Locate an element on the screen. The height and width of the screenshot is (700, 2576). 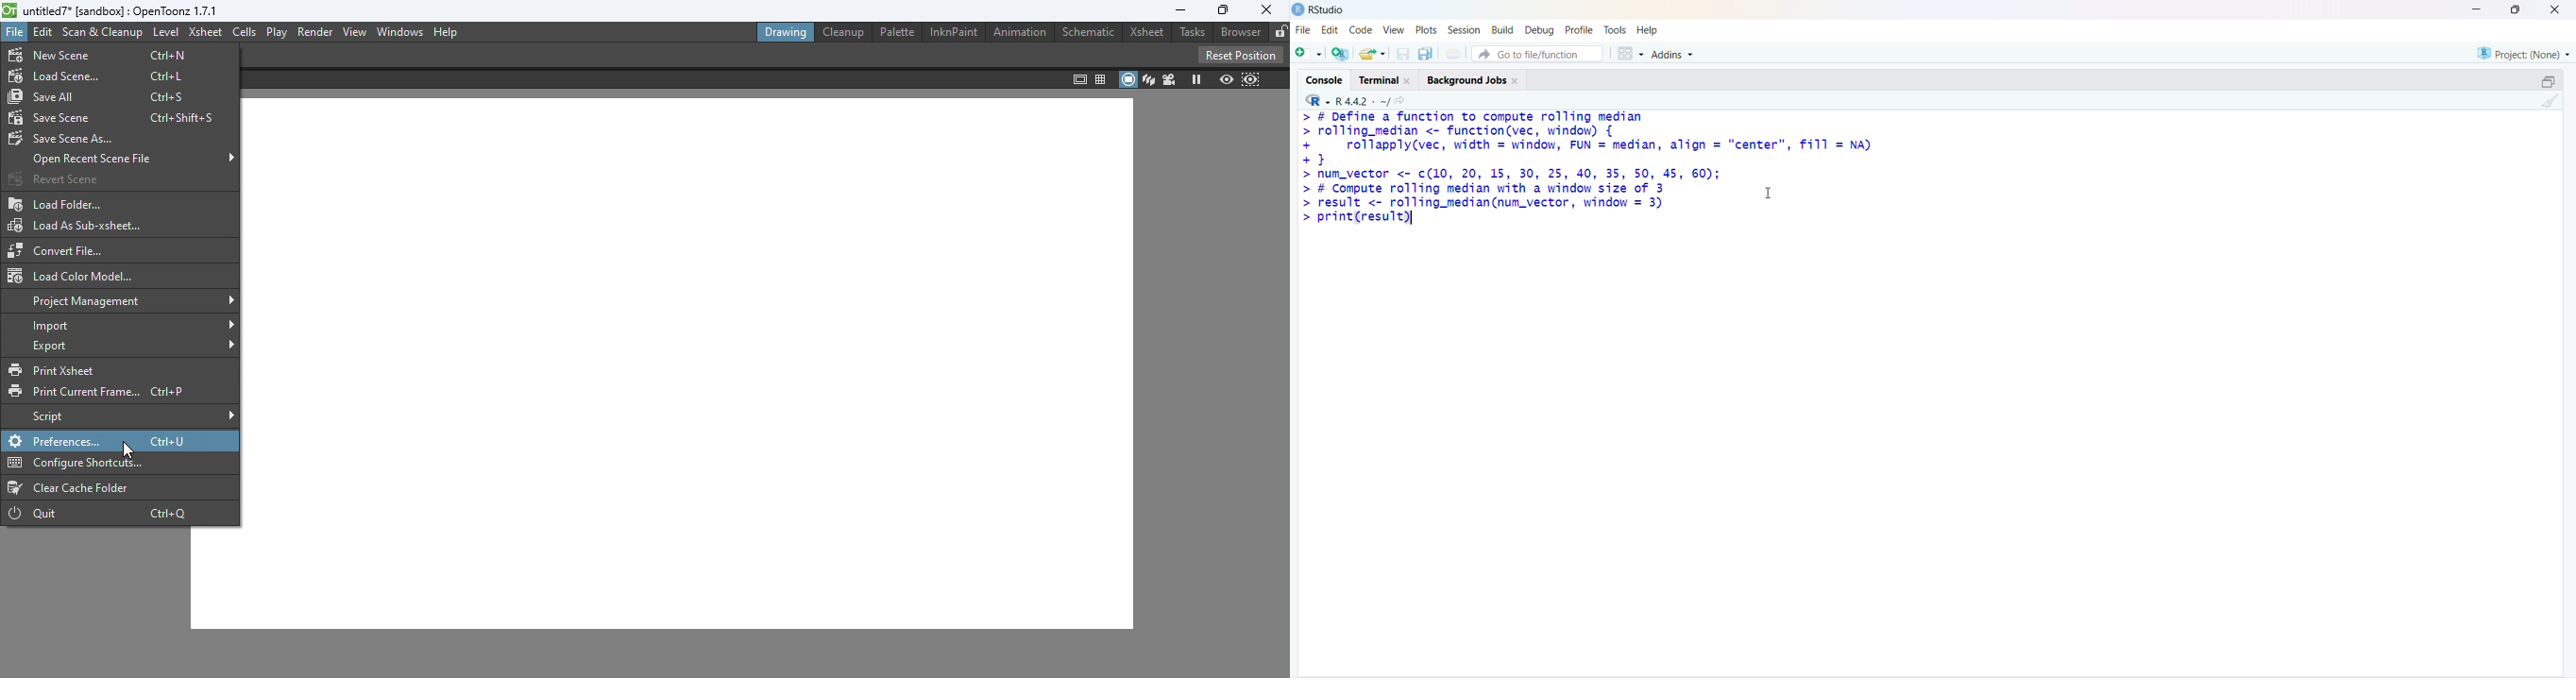
Help is located at coordinates (446, 31).